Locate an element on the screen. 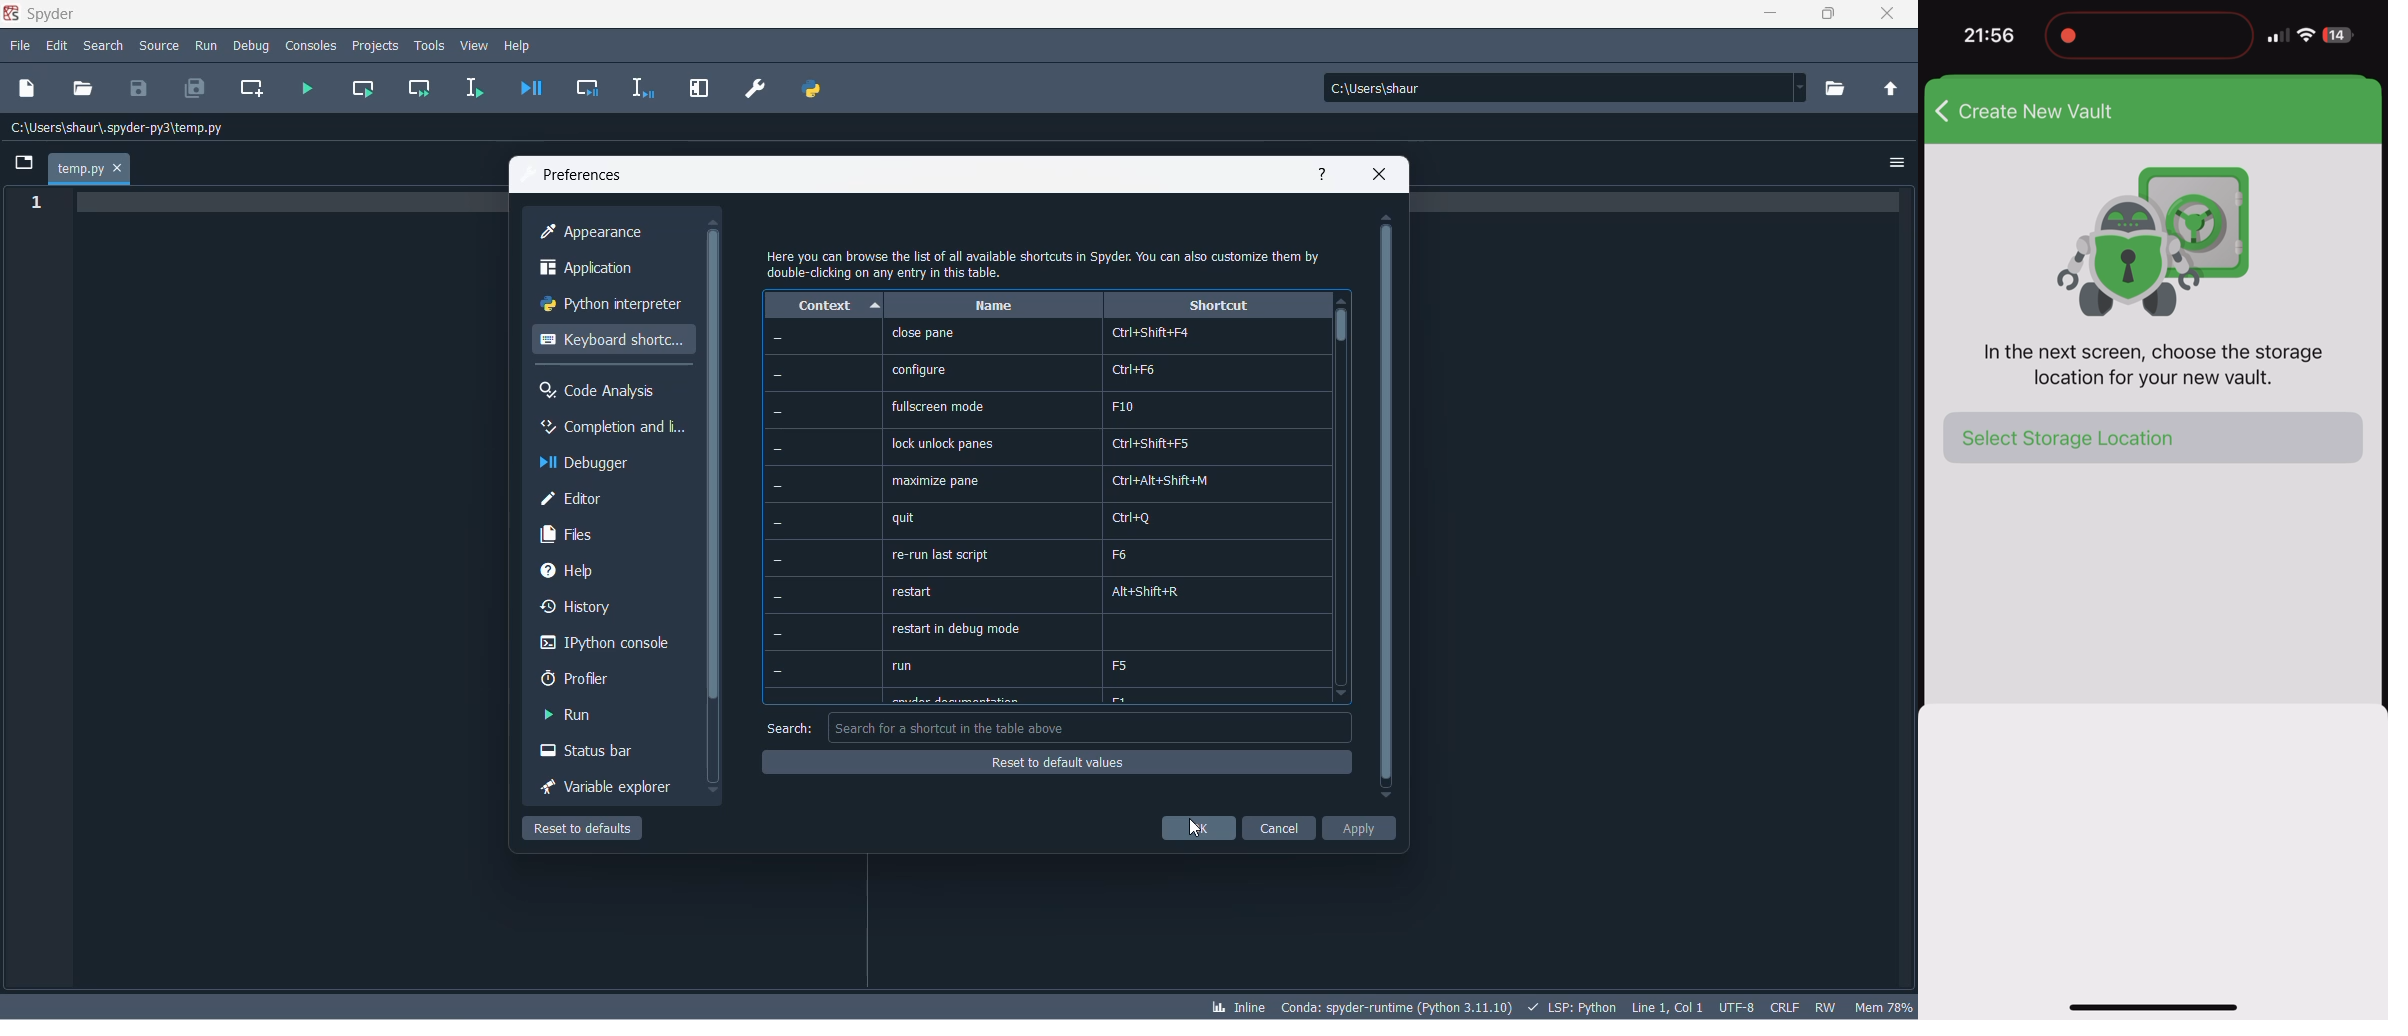 Image resolution: width=2408 pixels, height=1036 pixels. close is located at coordinates (1895, 18).